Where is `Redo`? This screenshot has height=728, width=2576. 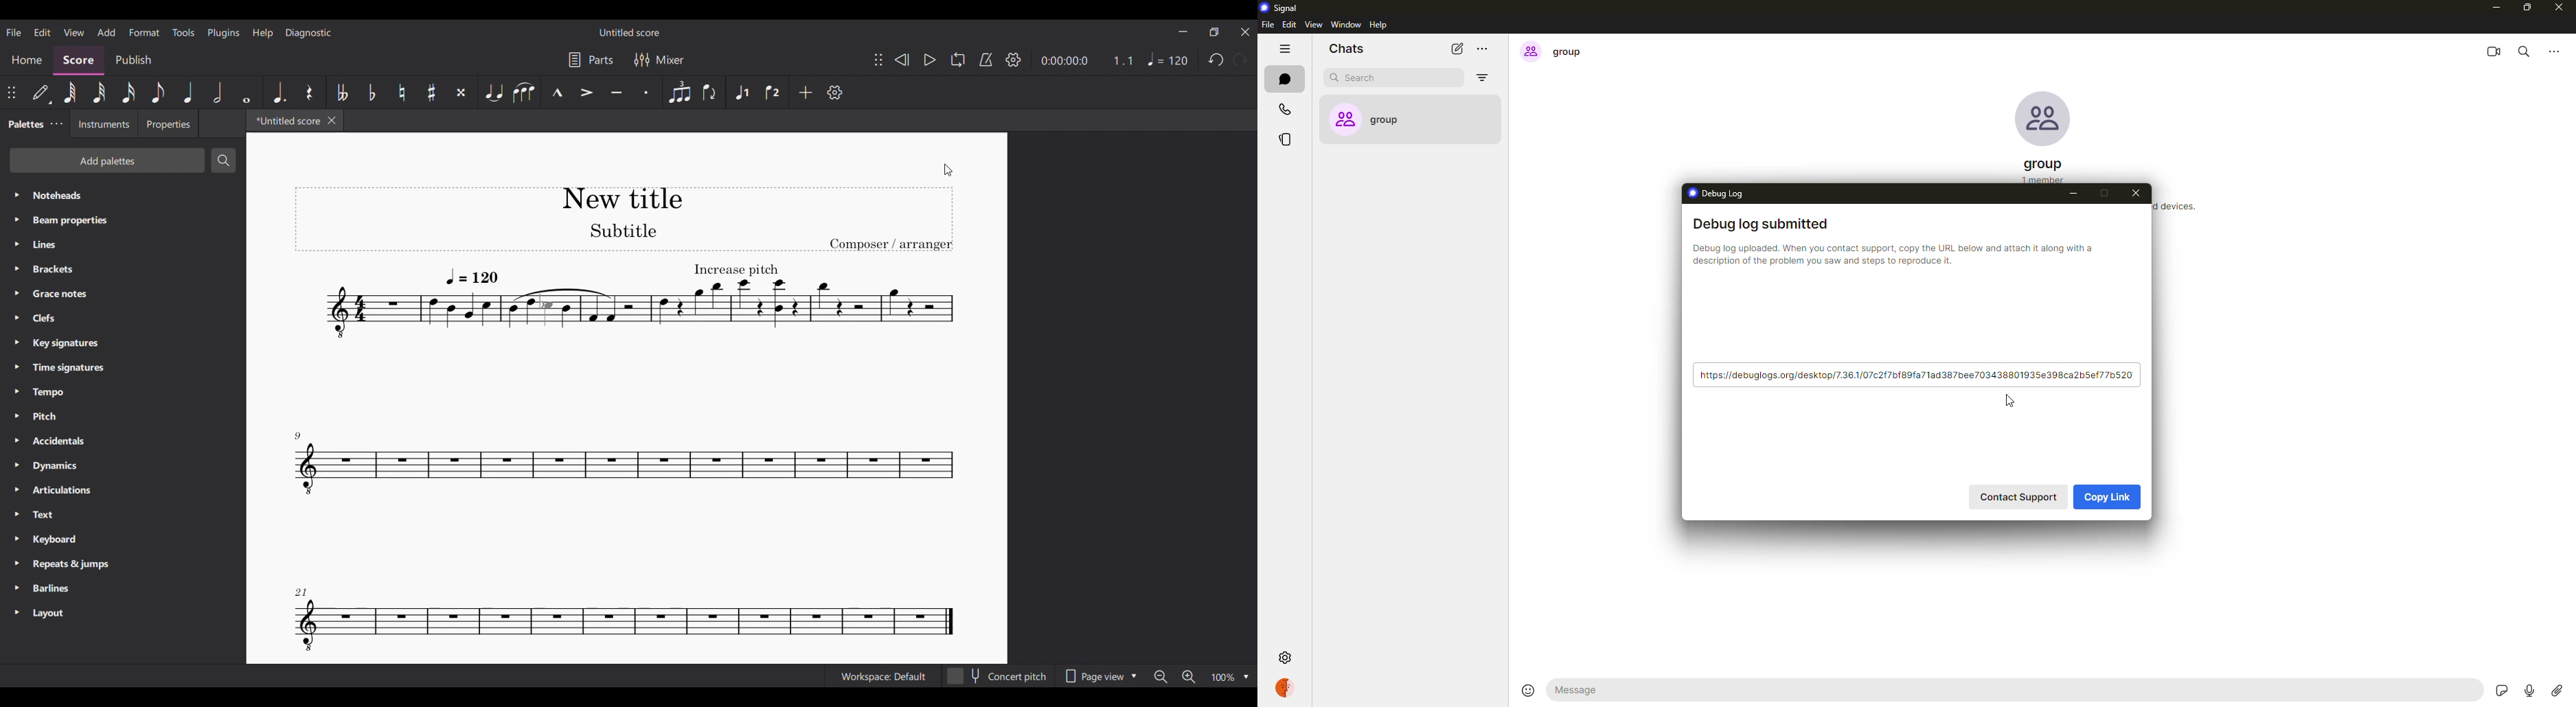
Redo is located at coordinates (1240, 60).